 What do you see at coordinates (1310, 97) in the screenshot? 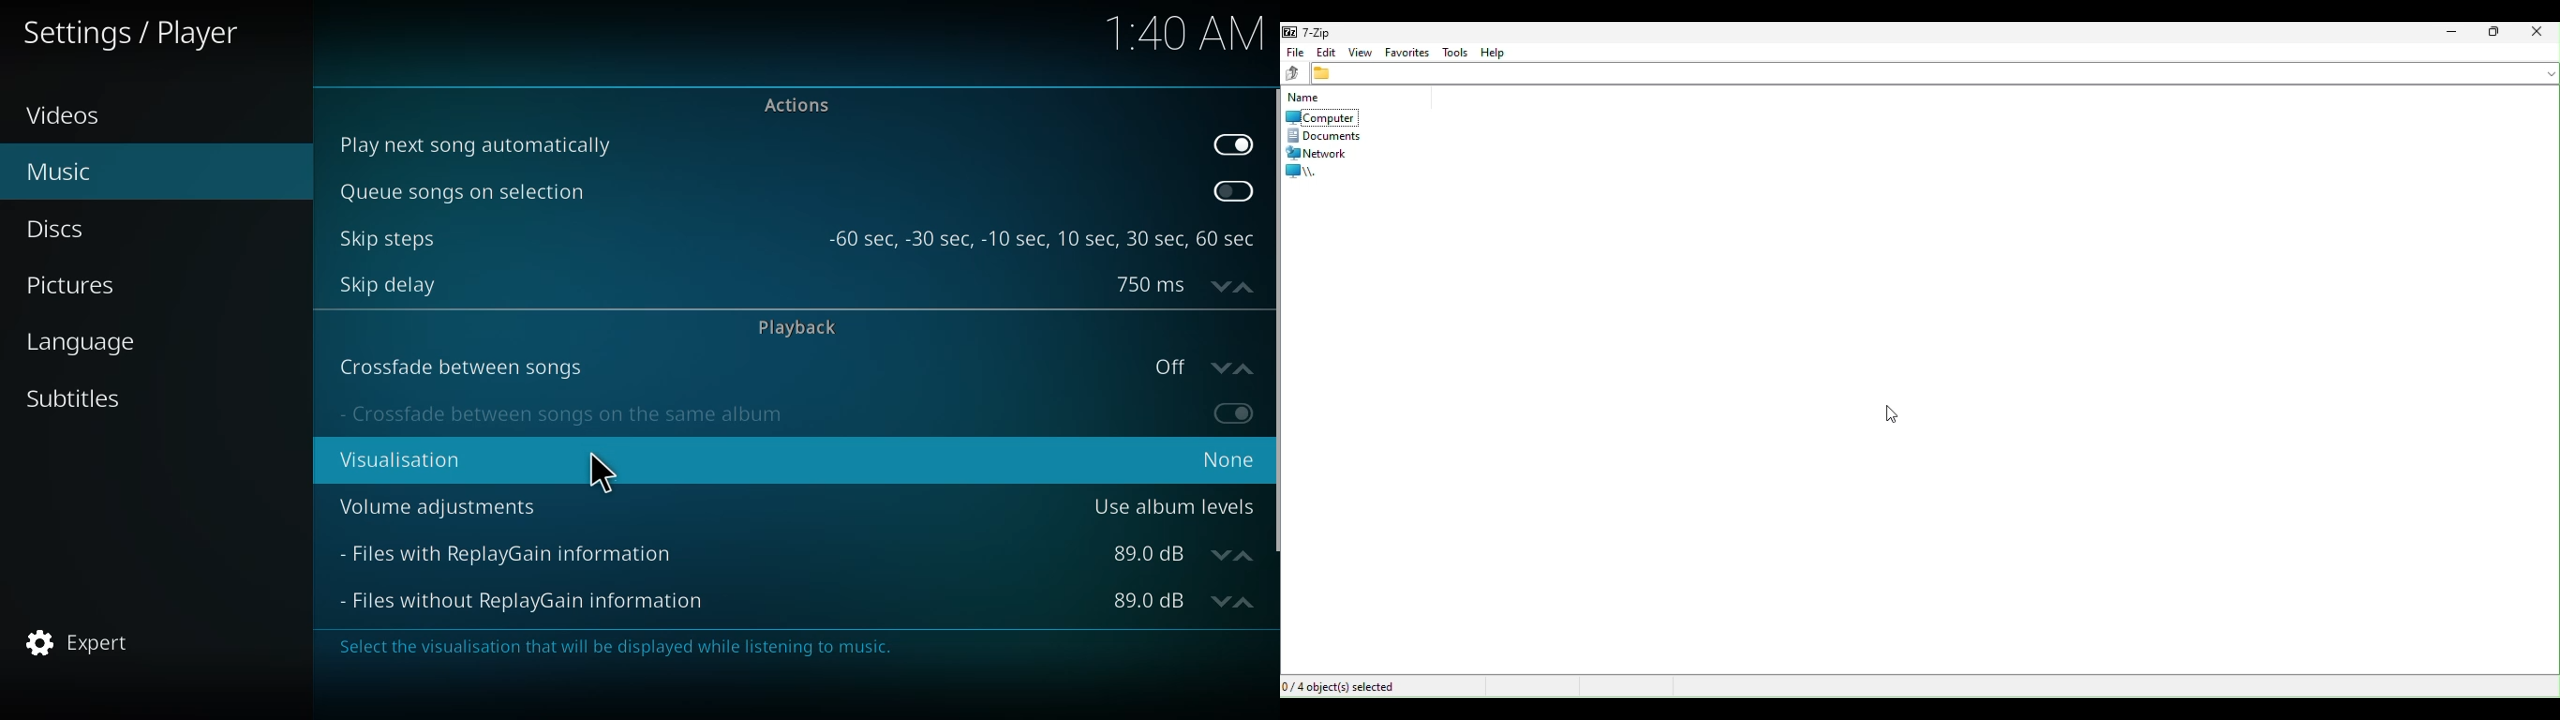
I see `name` at bounding box center [1310, 97].